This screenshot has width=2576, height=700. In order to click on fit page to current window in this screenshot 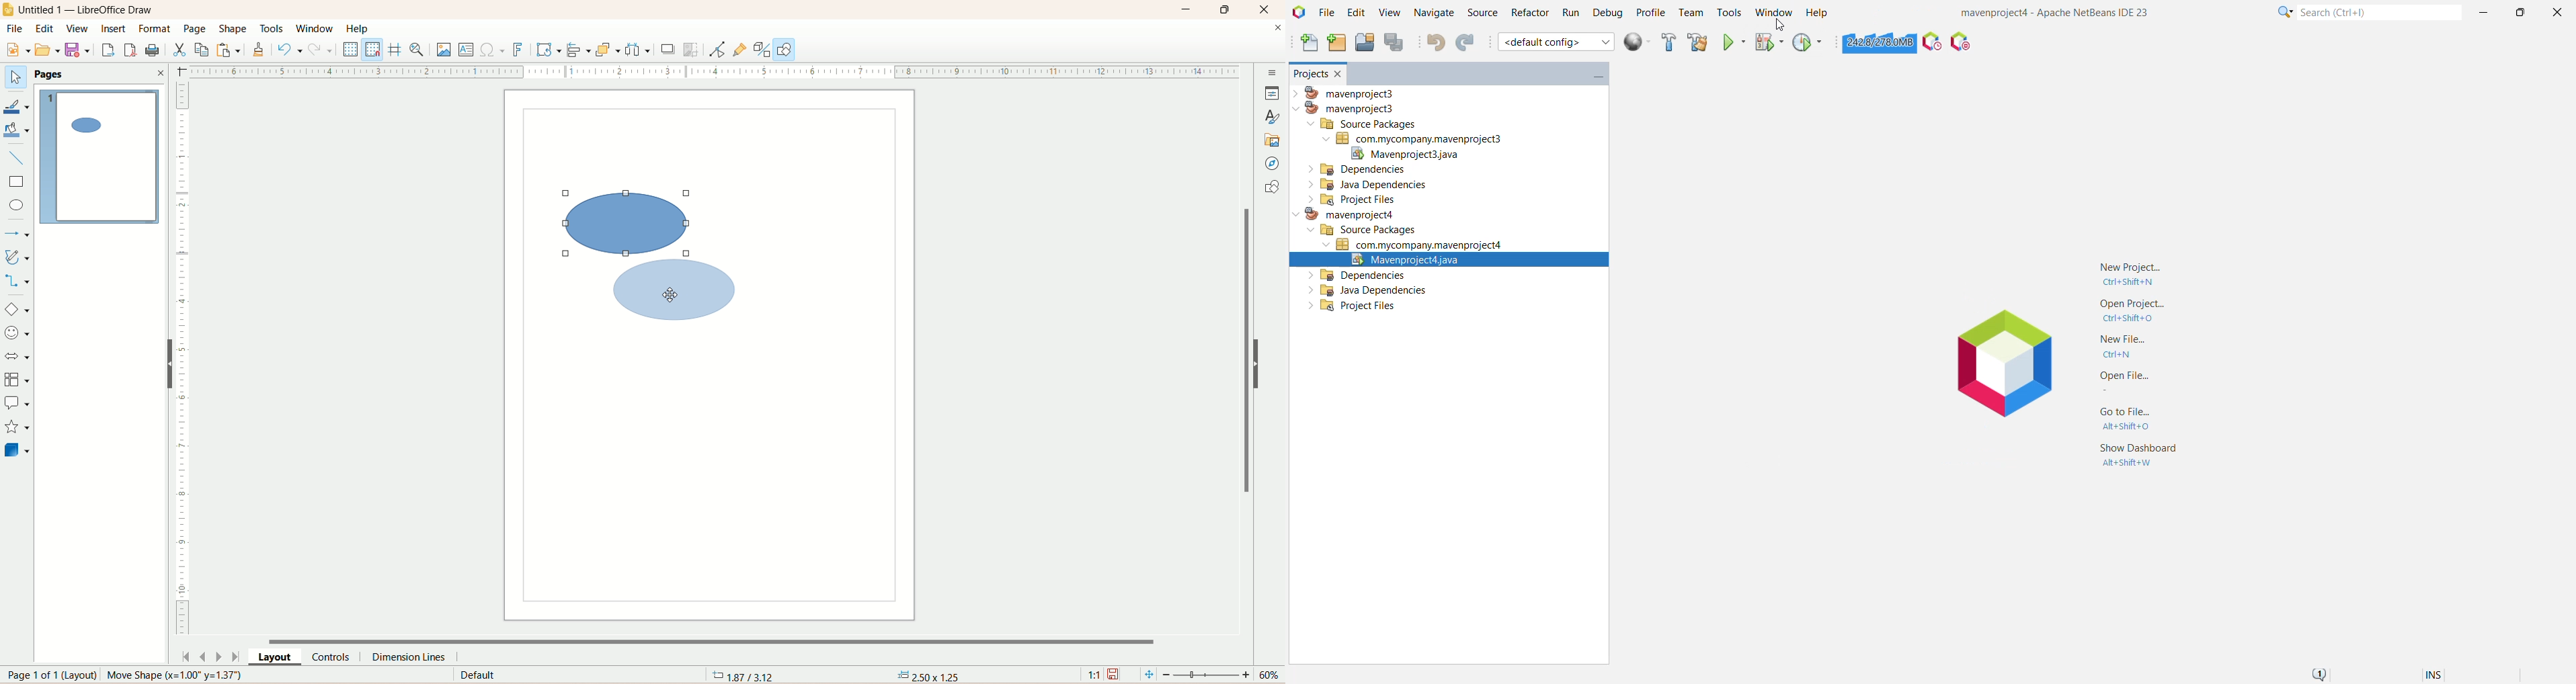, I will do `click(1147, 675)`.